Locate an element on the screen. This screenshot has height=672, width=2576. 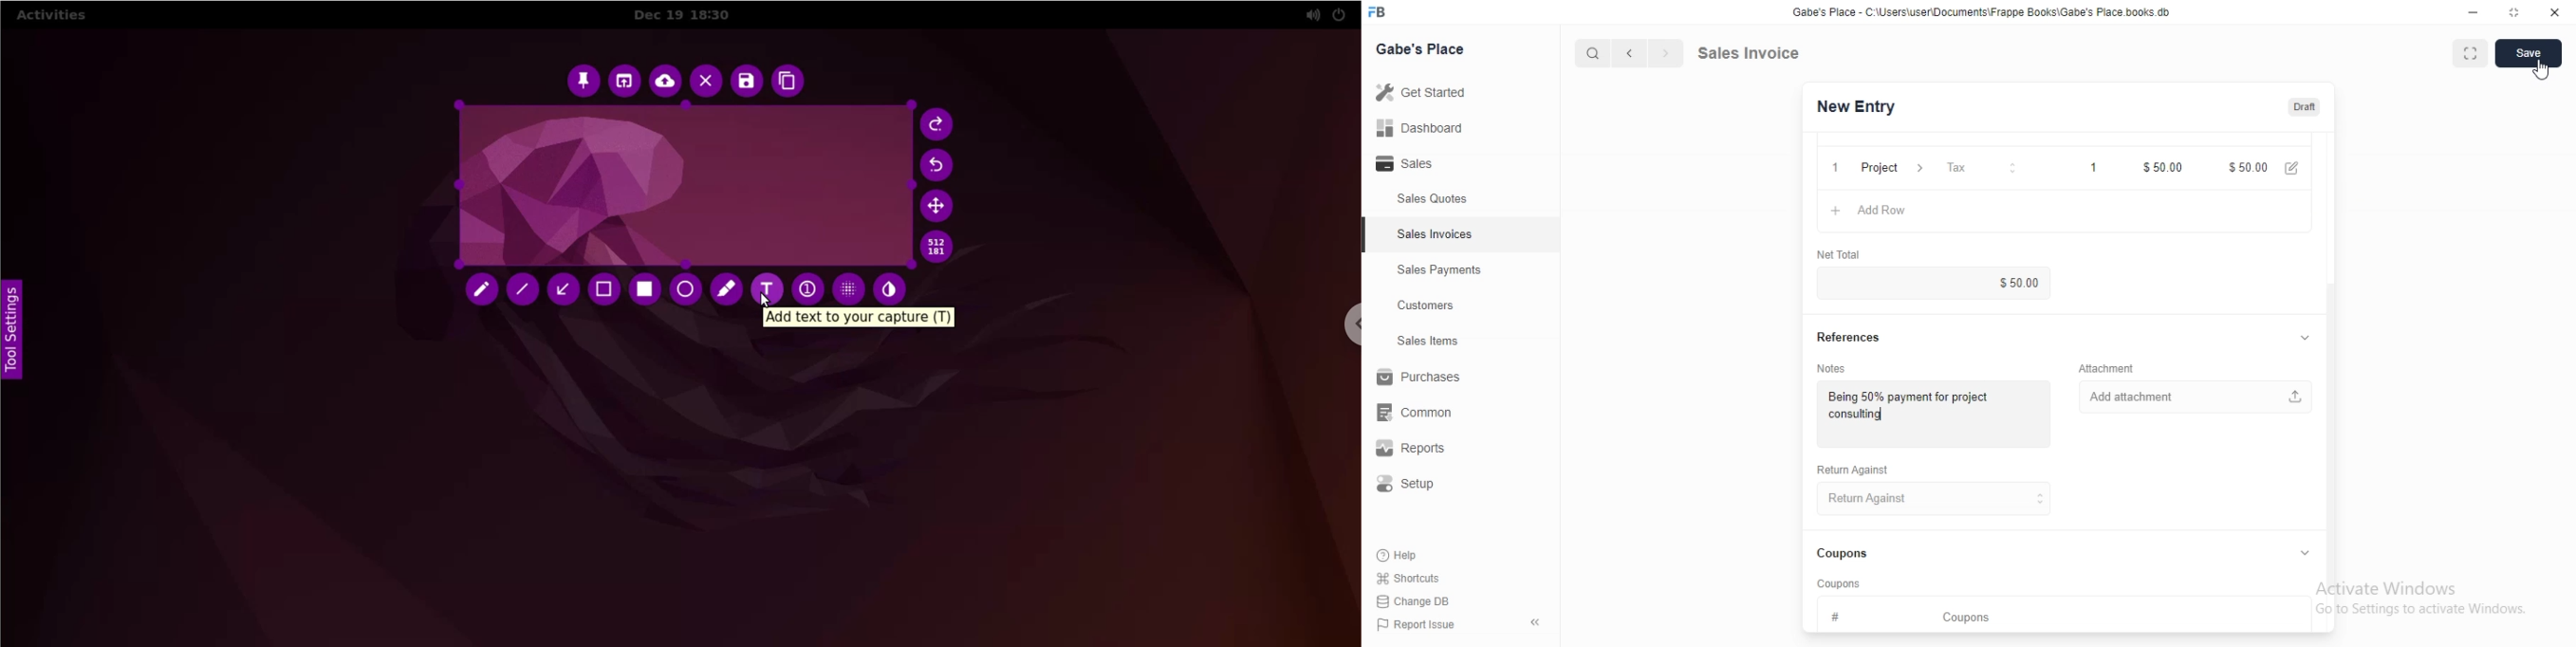
Draft is located at coordinates (2306, 107).